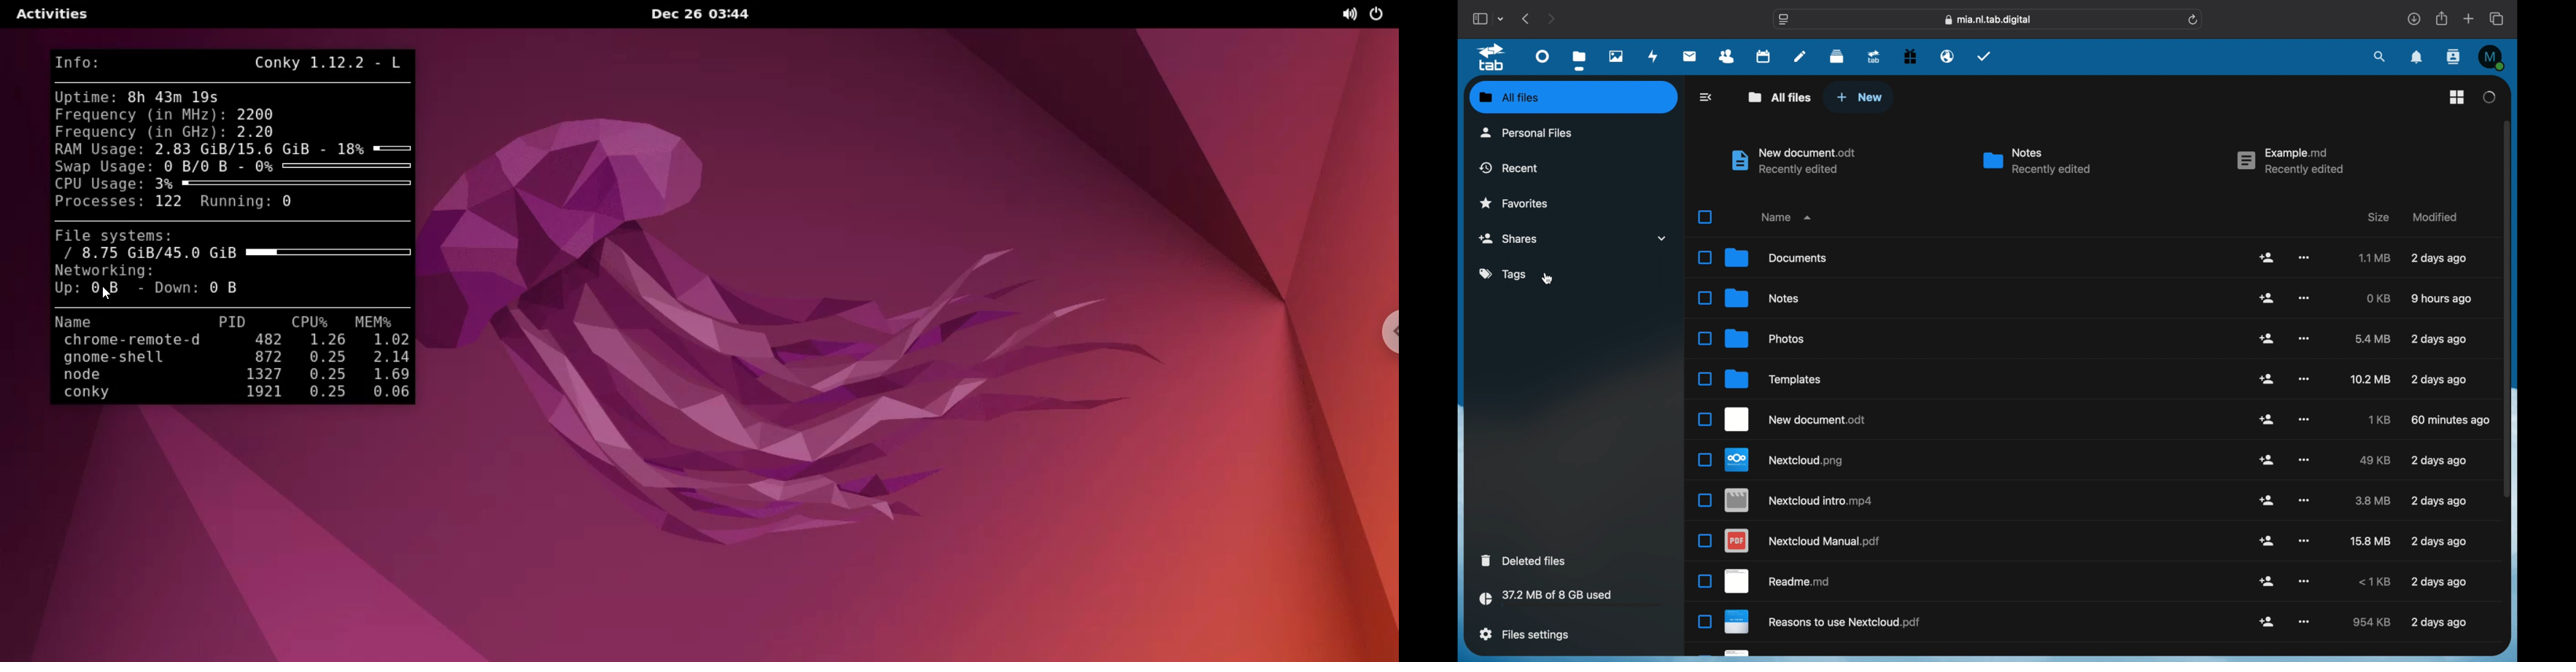  What do you see at coordinates (2370, 379) in the screenshot?
I see `size` at bounding box center [2370, 379].